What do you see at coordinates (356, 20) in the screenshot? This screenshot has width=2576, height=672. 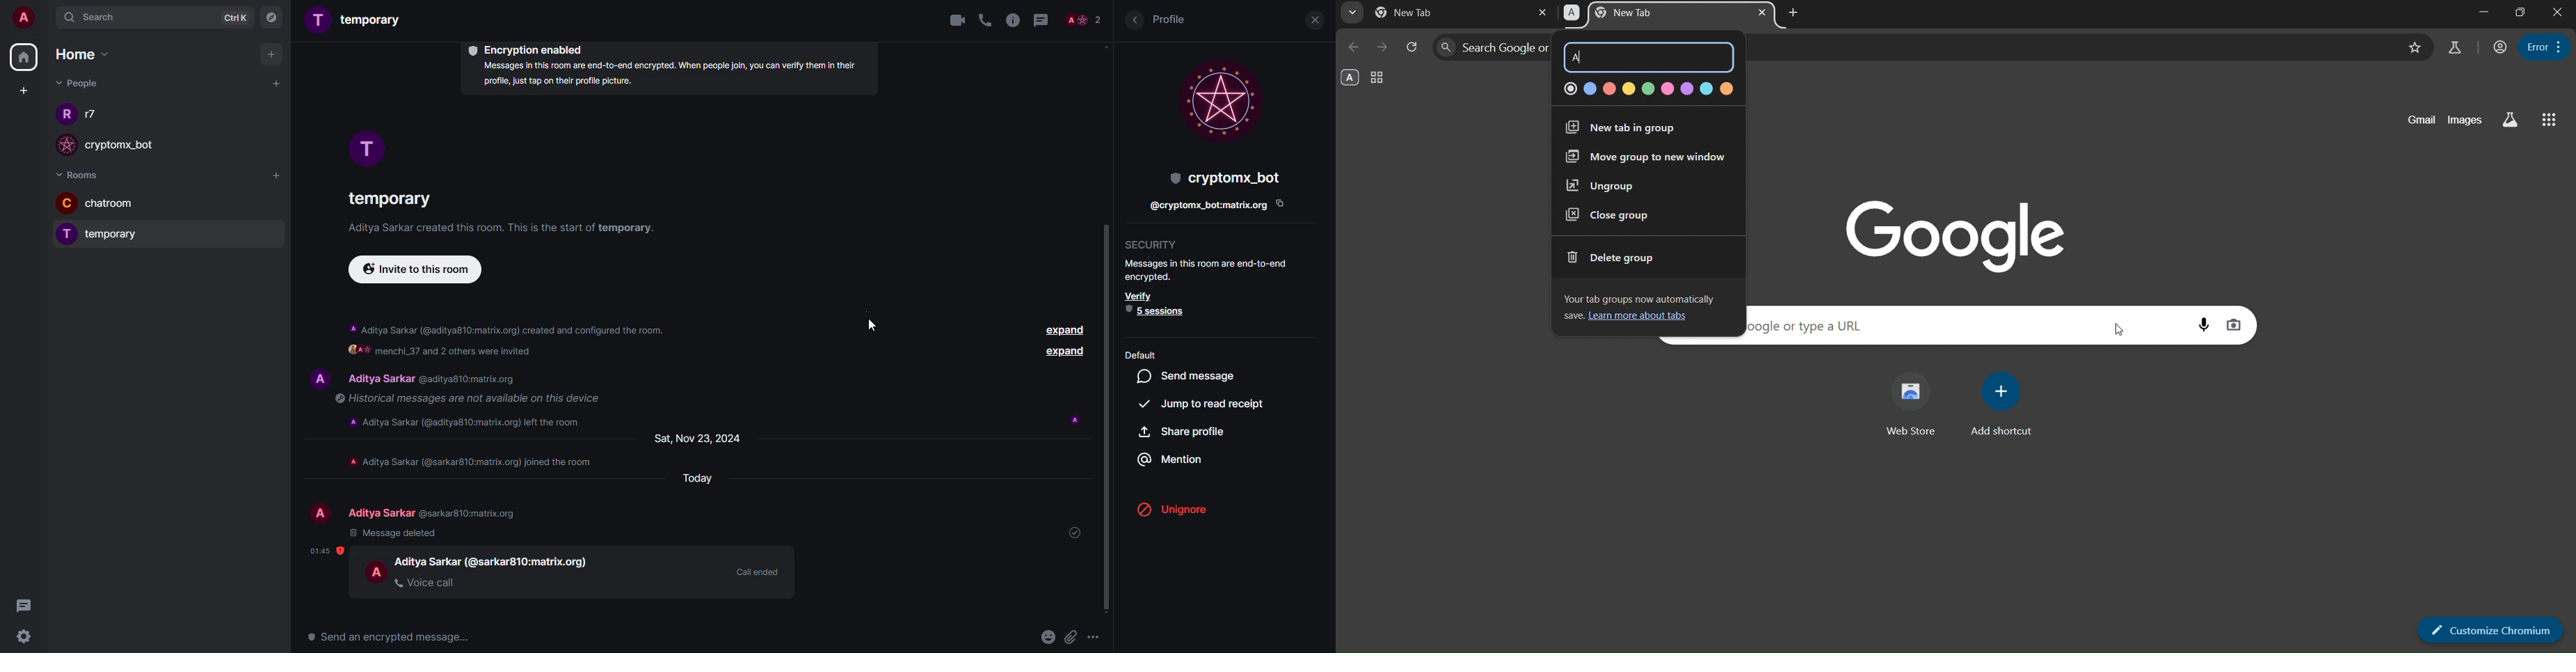 I see `room` at bounding box center [356, 20].